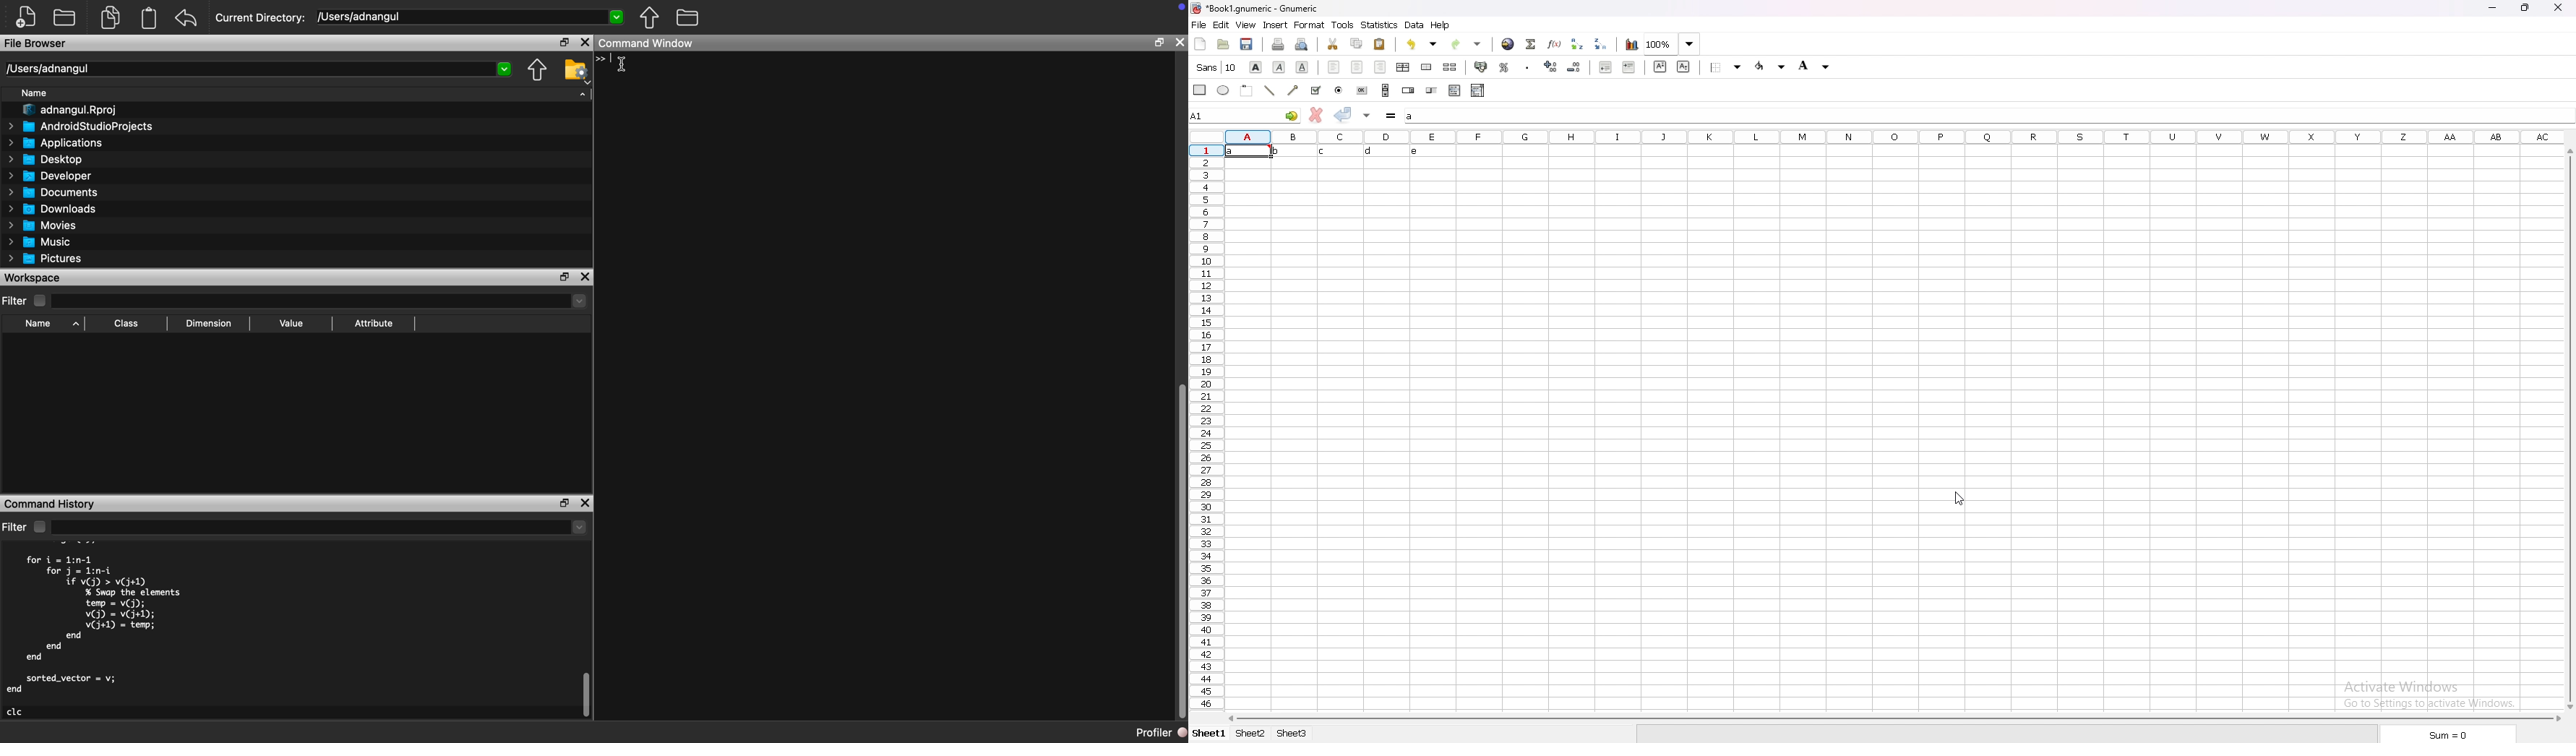 Image resolution: width=2576 pixels, height=756 pixels. Describe the element at coordinates (56, 143) in the screenshot. I see `Applications` at that location.